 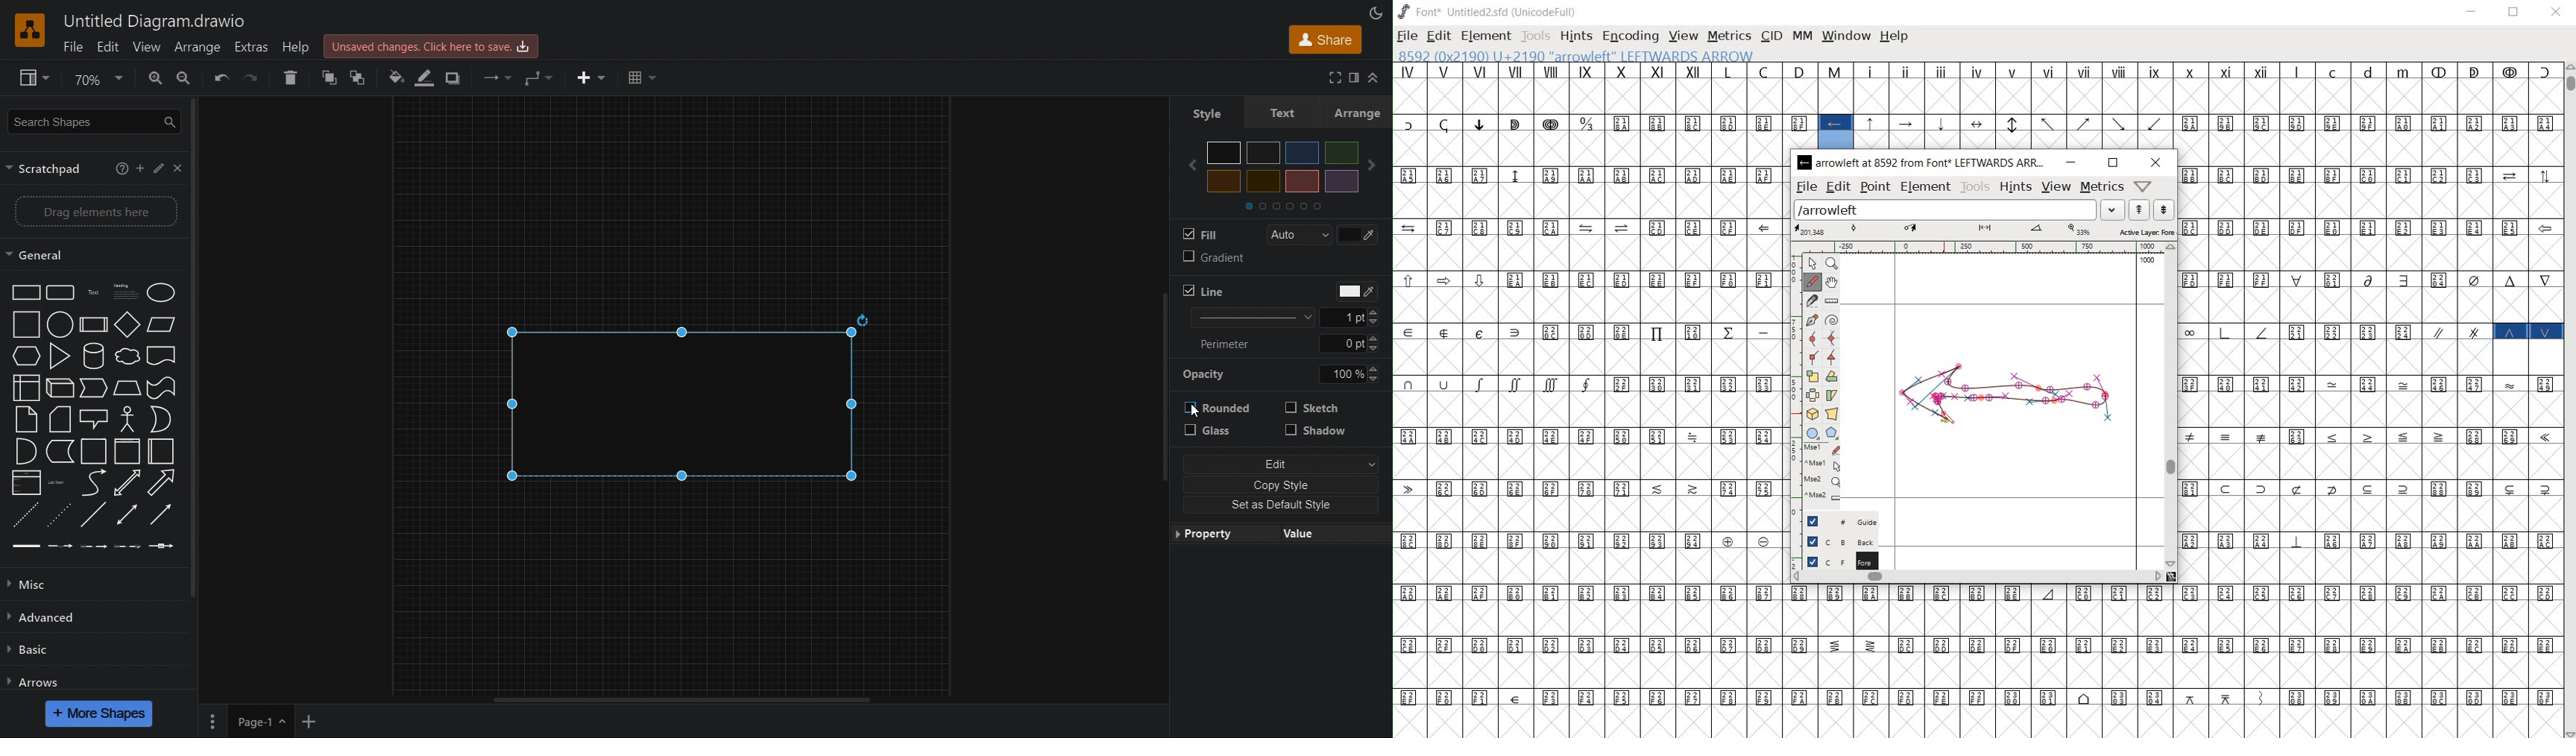 What do you see at coordinates (1981, 248) in the screenshot?
I see `ruler` at bounding box center [1981, 248].